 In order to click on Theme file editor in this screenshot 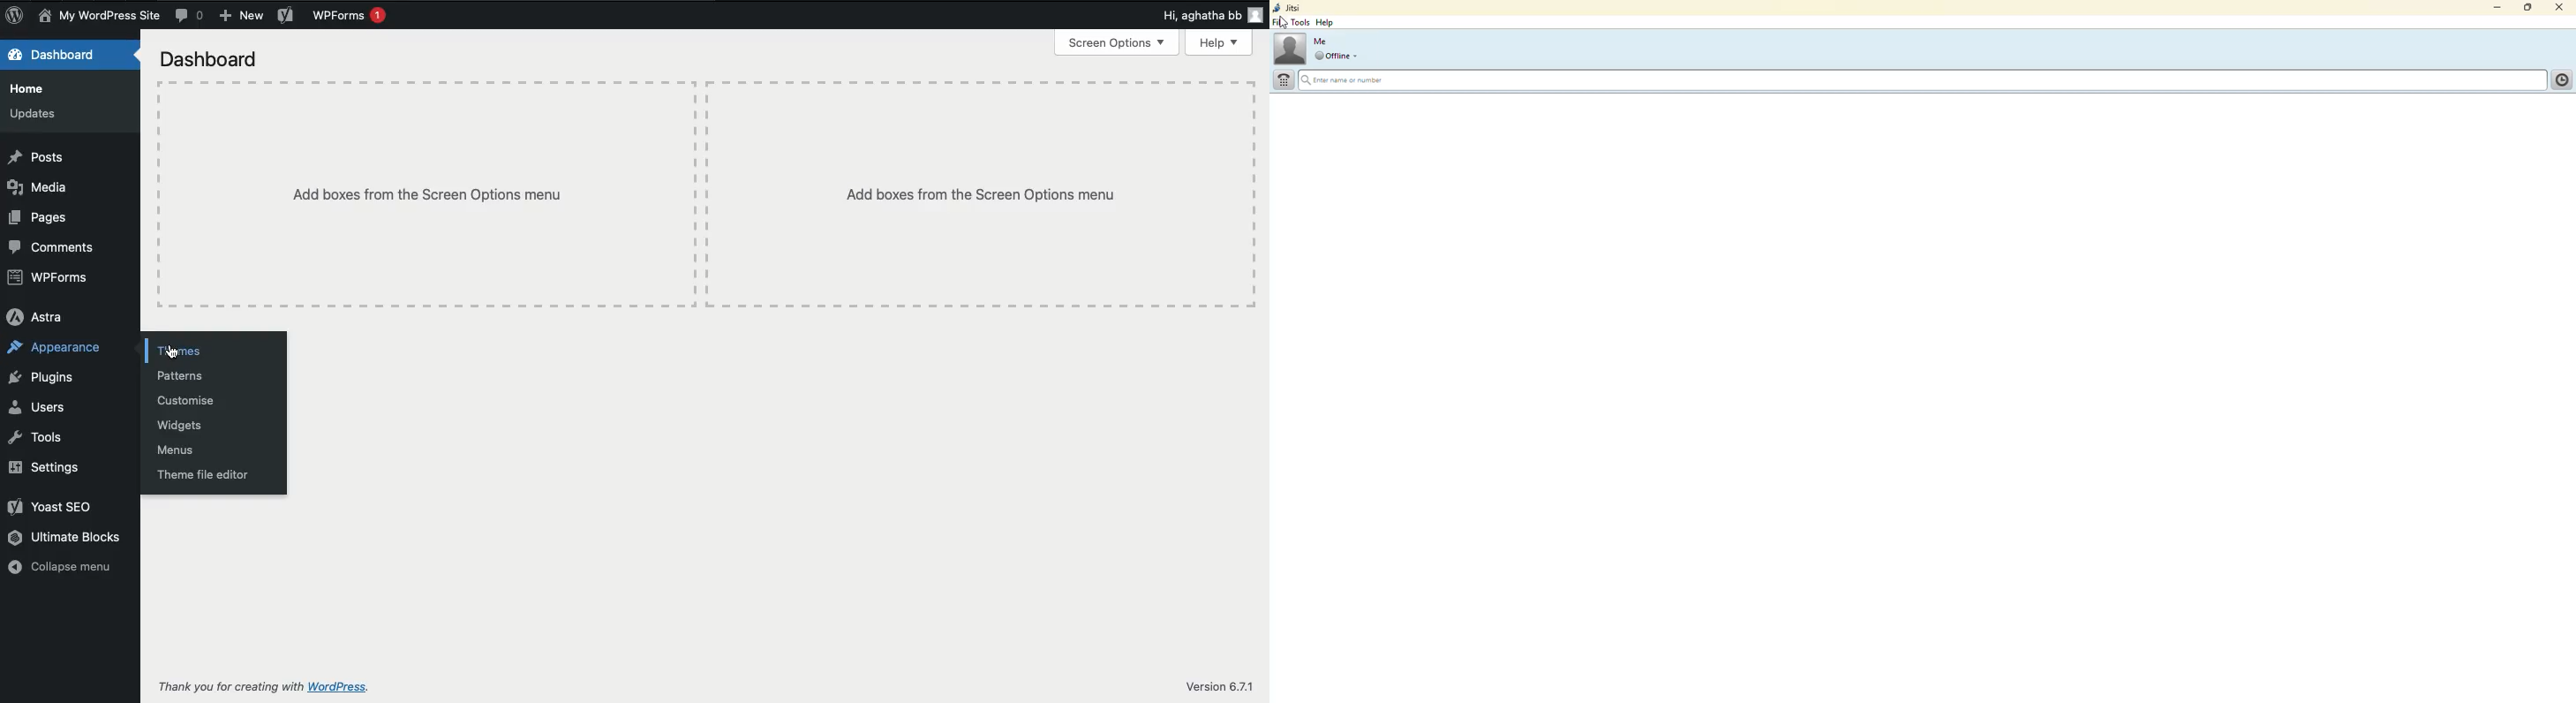, I will do `click(201, 474)`.